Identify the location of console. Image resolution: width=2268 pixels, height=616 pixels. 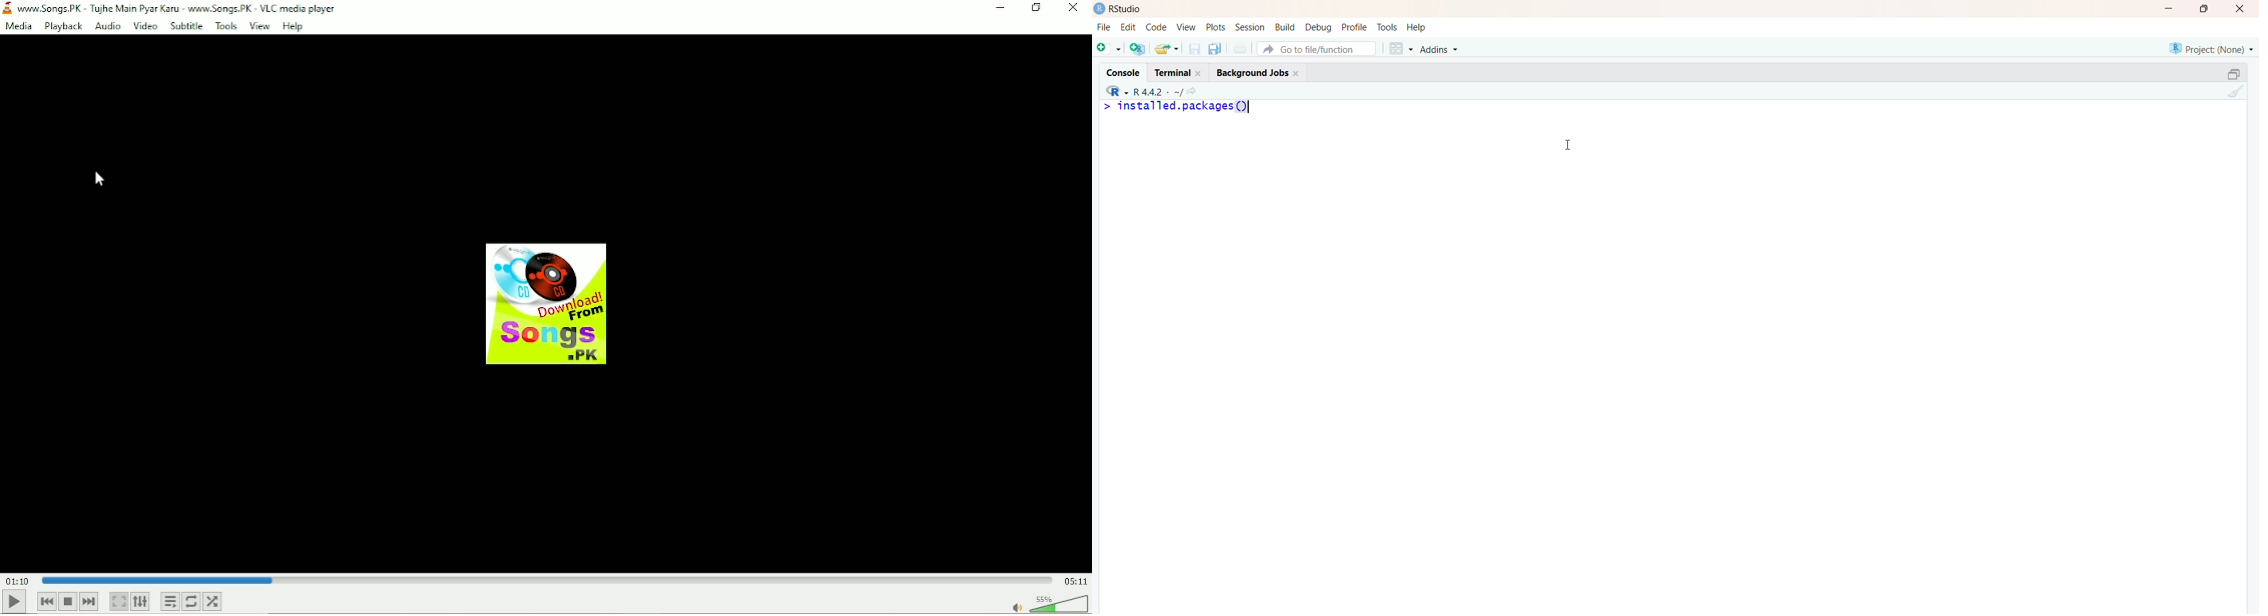
(1122, 74).